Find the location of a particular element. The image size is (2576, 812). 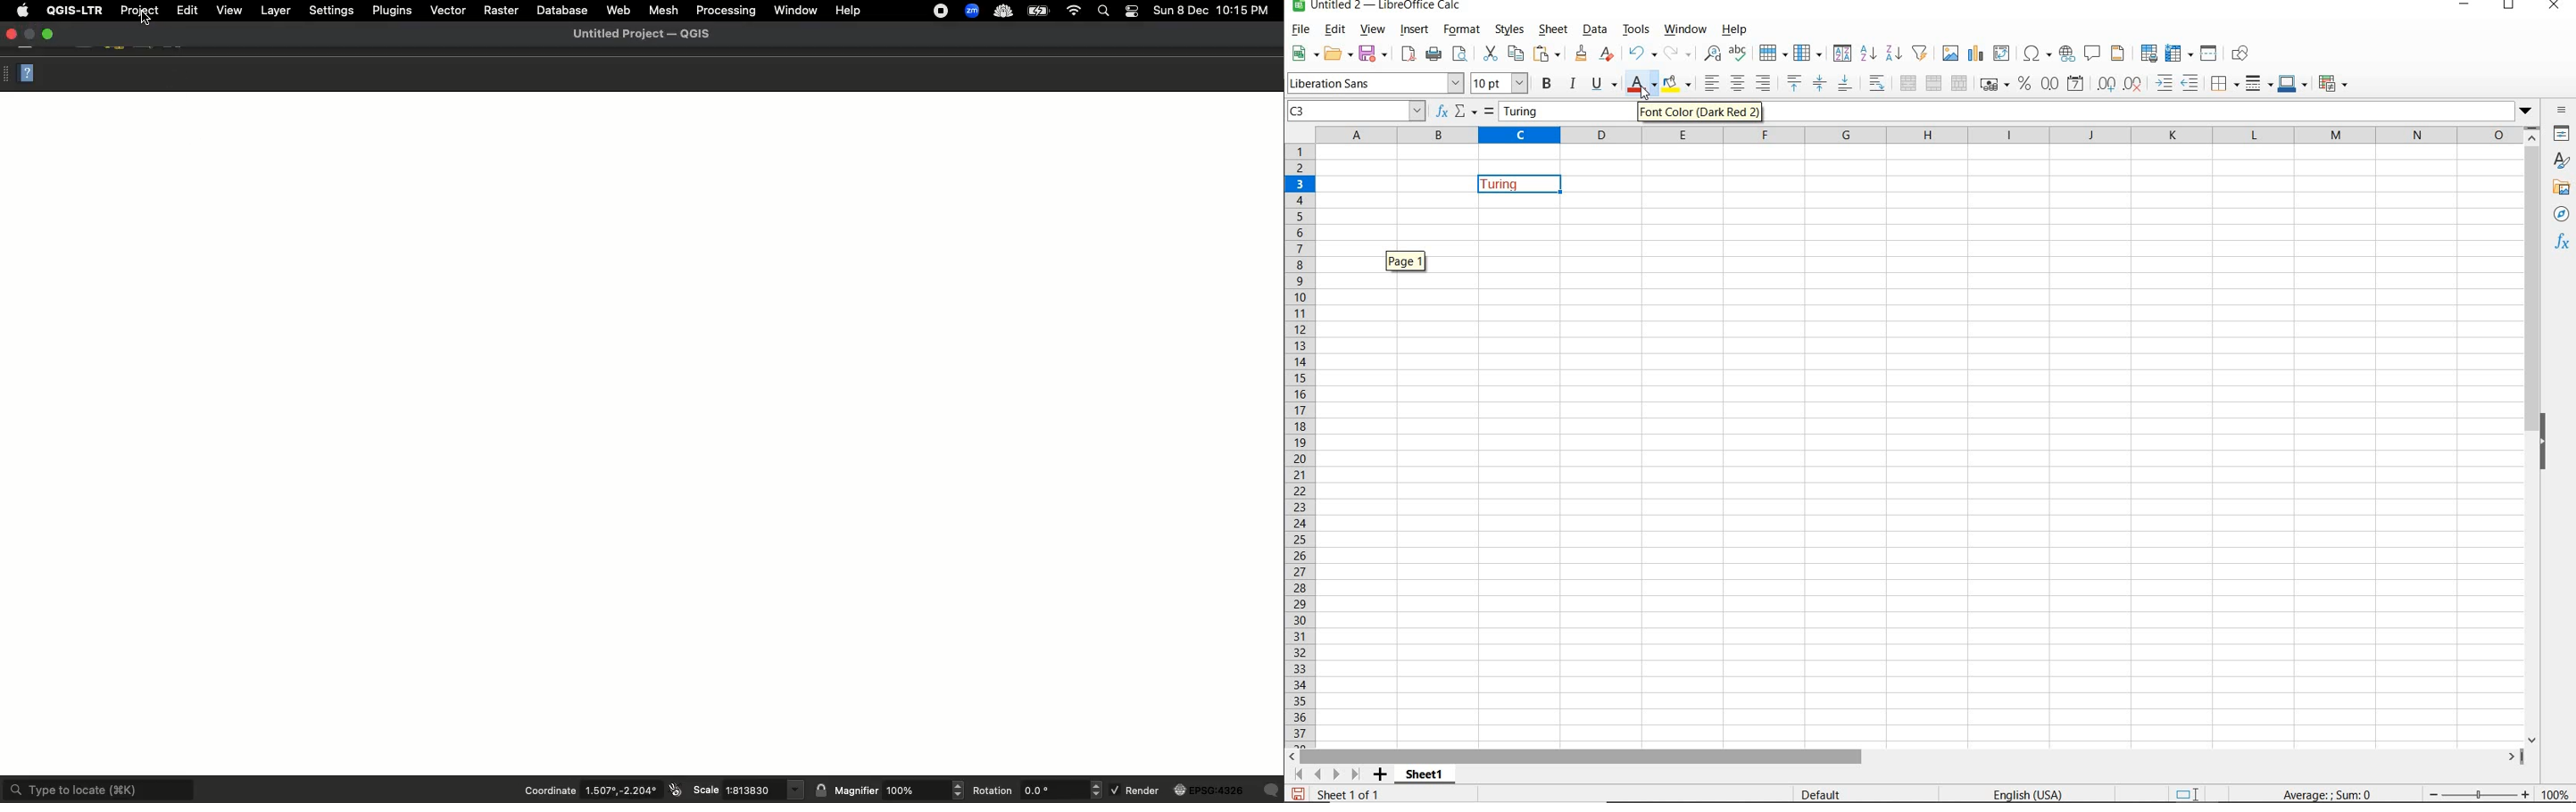

BORDER COLOR is located at coordinates (2292, 85).